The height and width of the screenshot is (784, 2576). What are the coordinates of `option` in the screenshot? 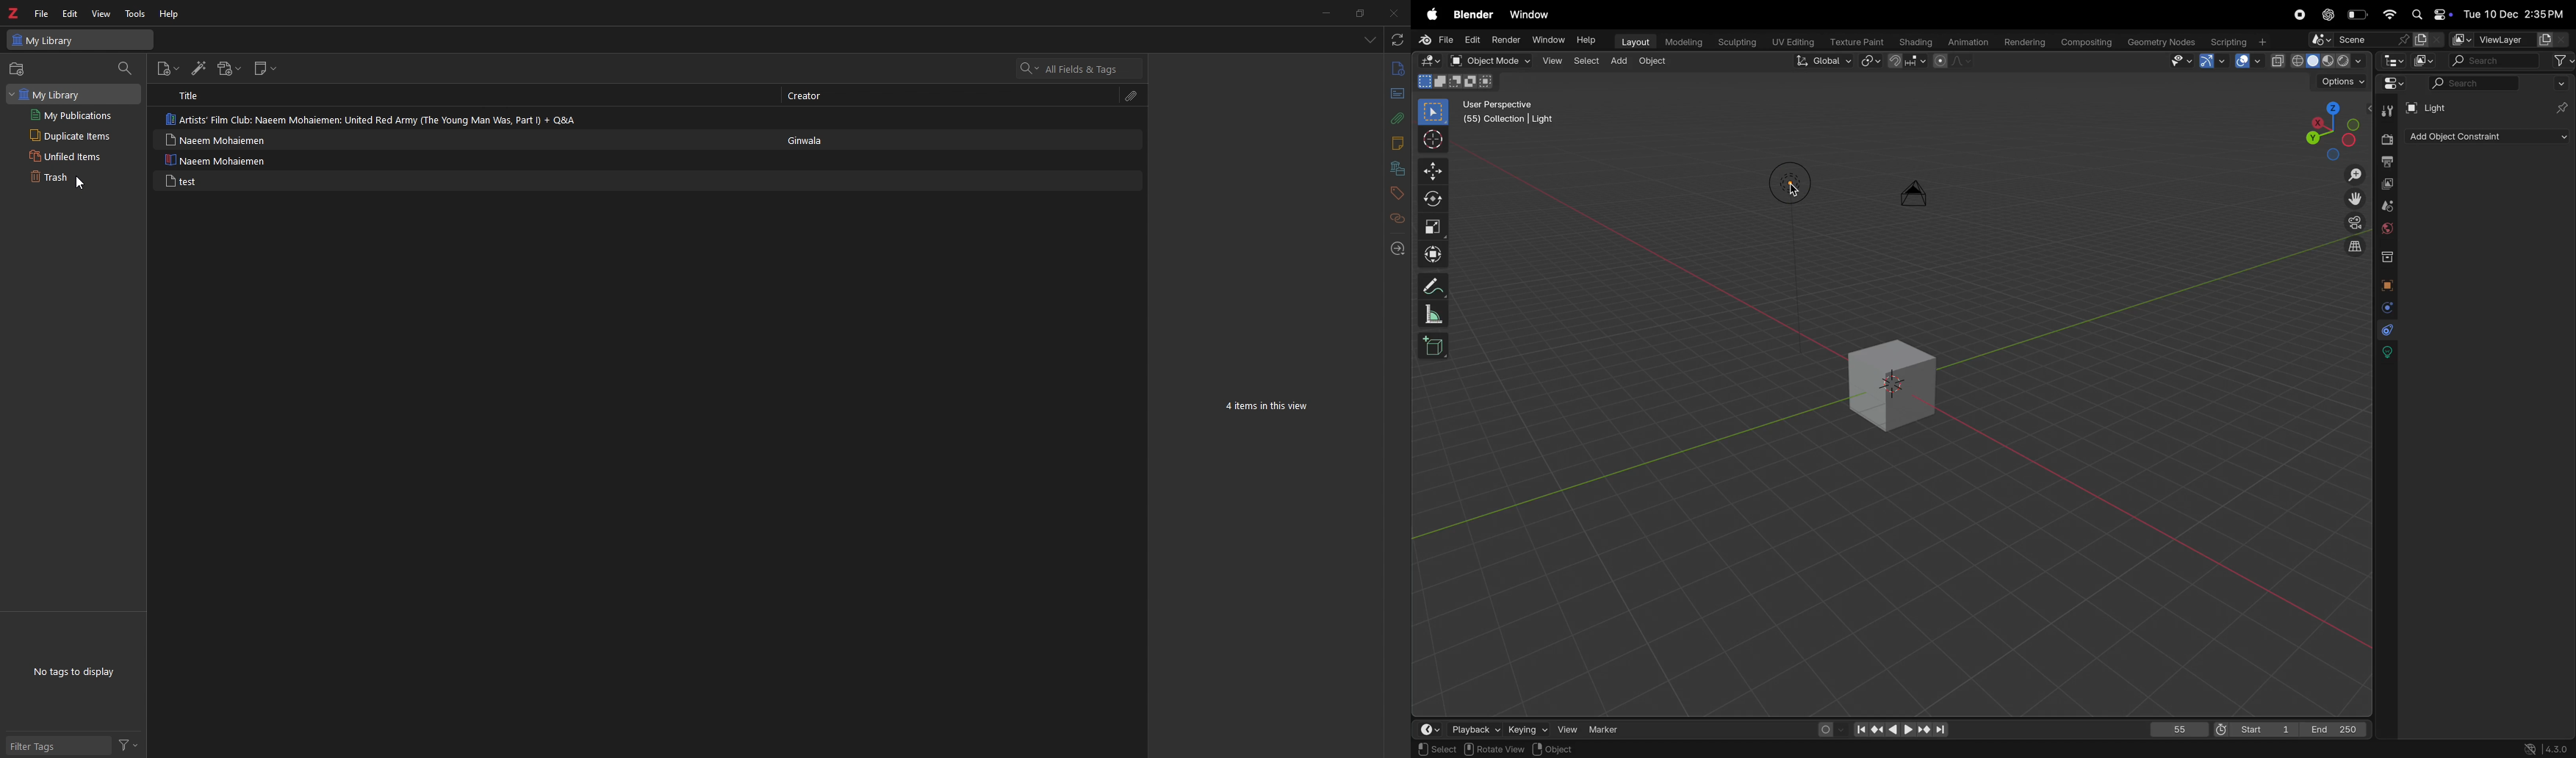 It's located at (2340, 81).